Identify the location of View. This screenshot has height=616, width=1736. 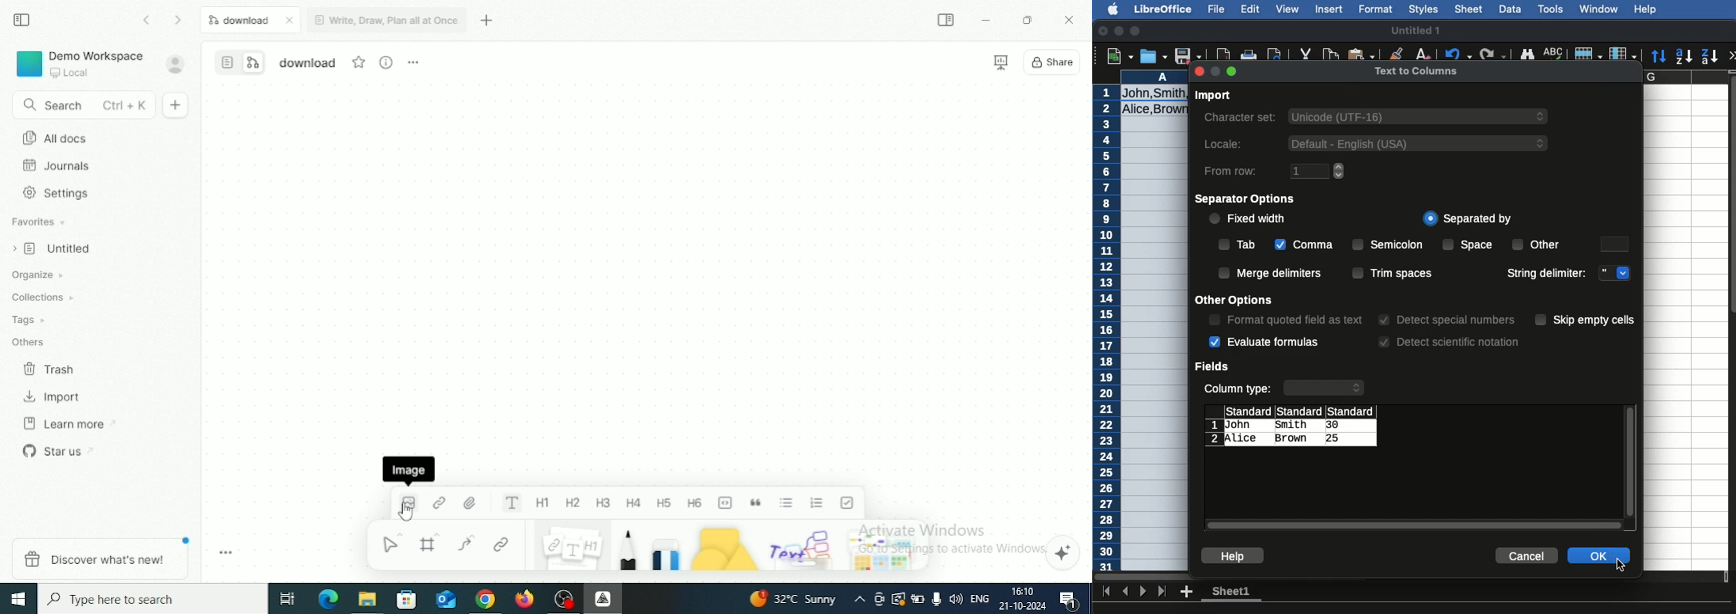
(1287, 9).